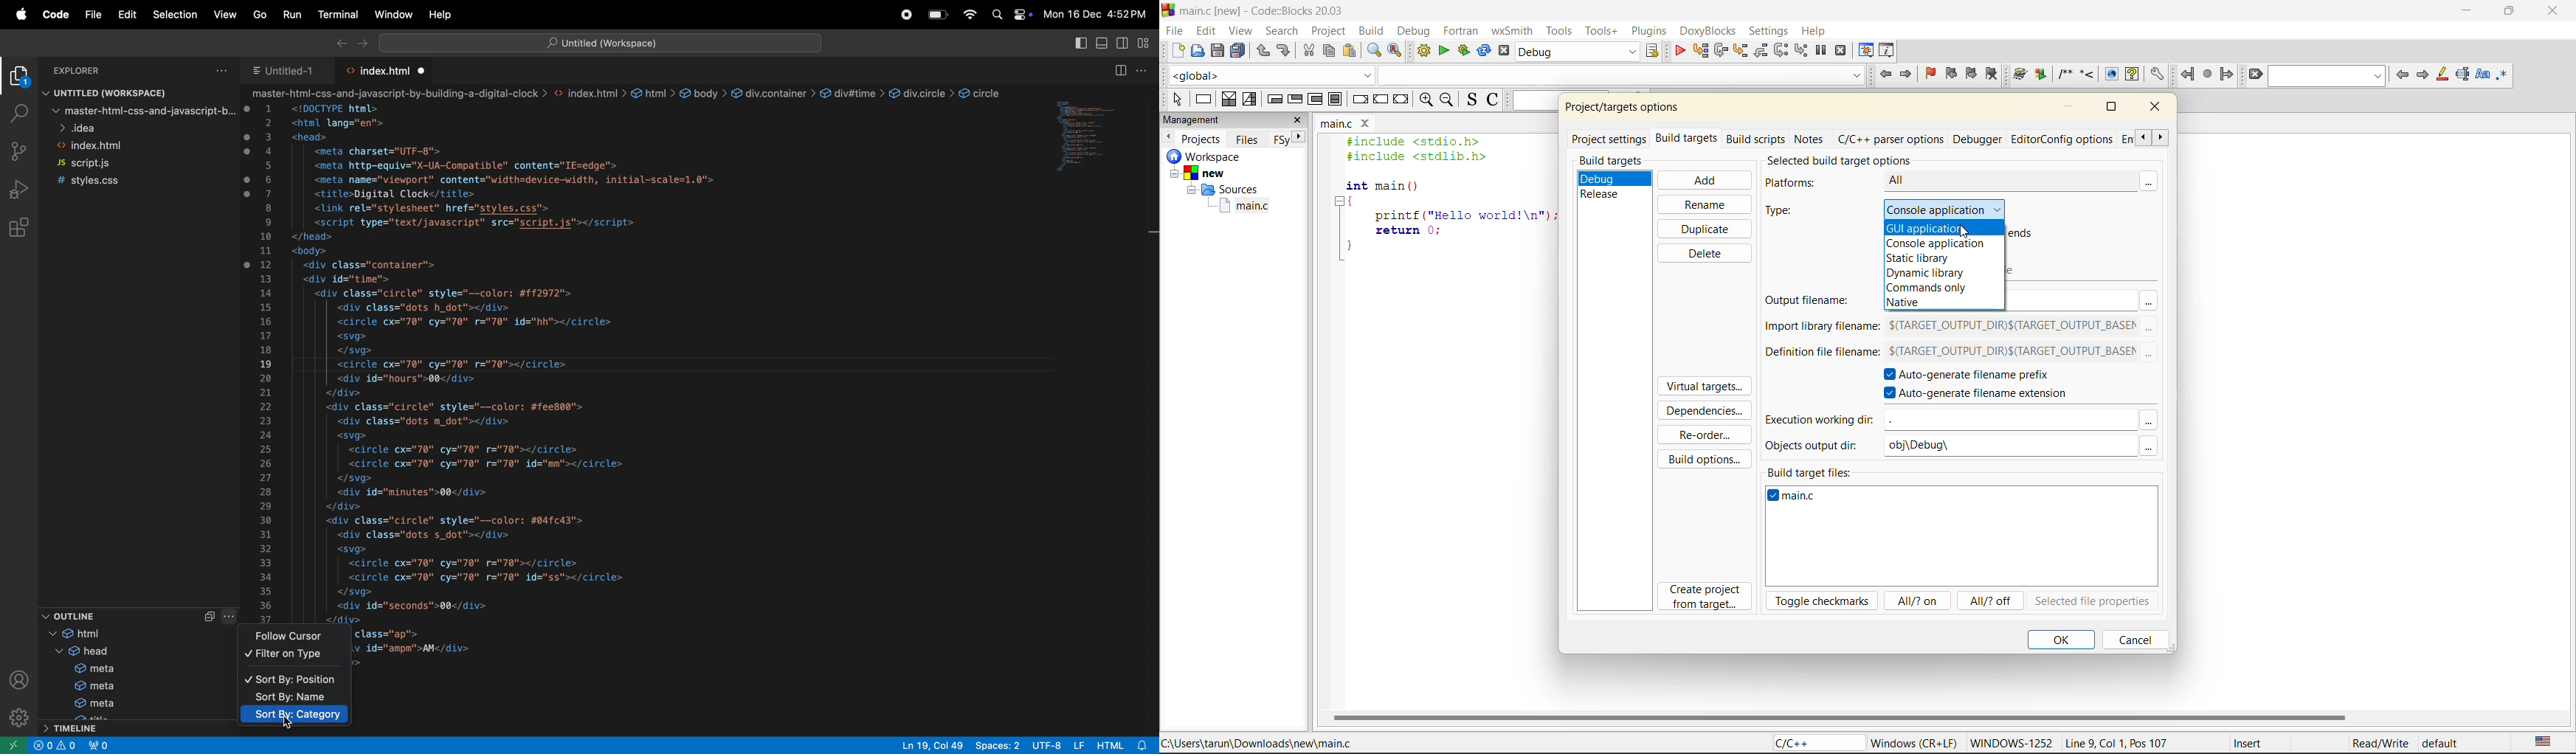 The height and width of the screenshot is (756, 2576). Describe the element at coordinates (1678, 50) in the screenshot. I see `debug` at that location.